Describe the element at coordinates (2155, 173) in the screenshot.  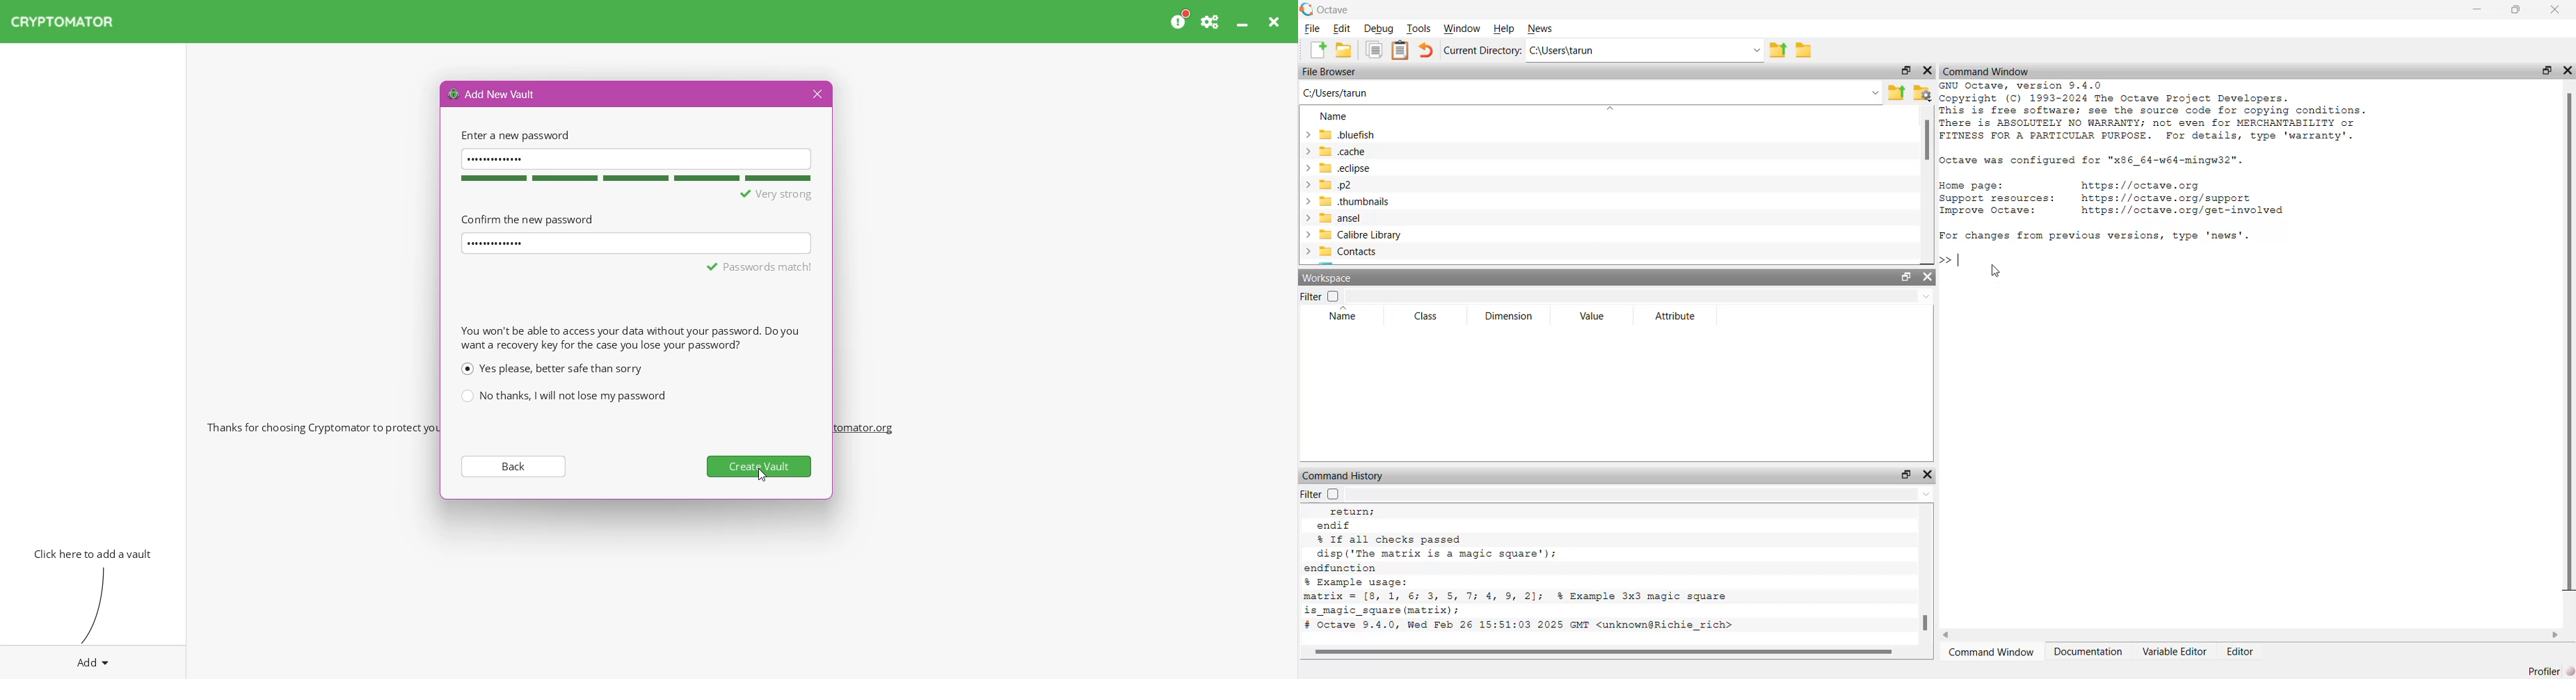
I see `GNU Octave, version 5.4.0Copyright (C) 1993-2024 The Octave Project Developers.This is free software; see the source code for copying conditions.There is ABSOLUTELY NO WARRANTY; not even for MERCHANTABILITY orFITNESS FOR A PARTICULAR PURPOSE. For details, type 'warranty'.Octave was configured for "x86_64-w64-mingw32".Home page: https: //octave.orgSupport resources:  https://octave.org/supportImprove Octave: https: //octave.org/get-involvedFor changes from previous versions, type 'news'.>» ` at that location.